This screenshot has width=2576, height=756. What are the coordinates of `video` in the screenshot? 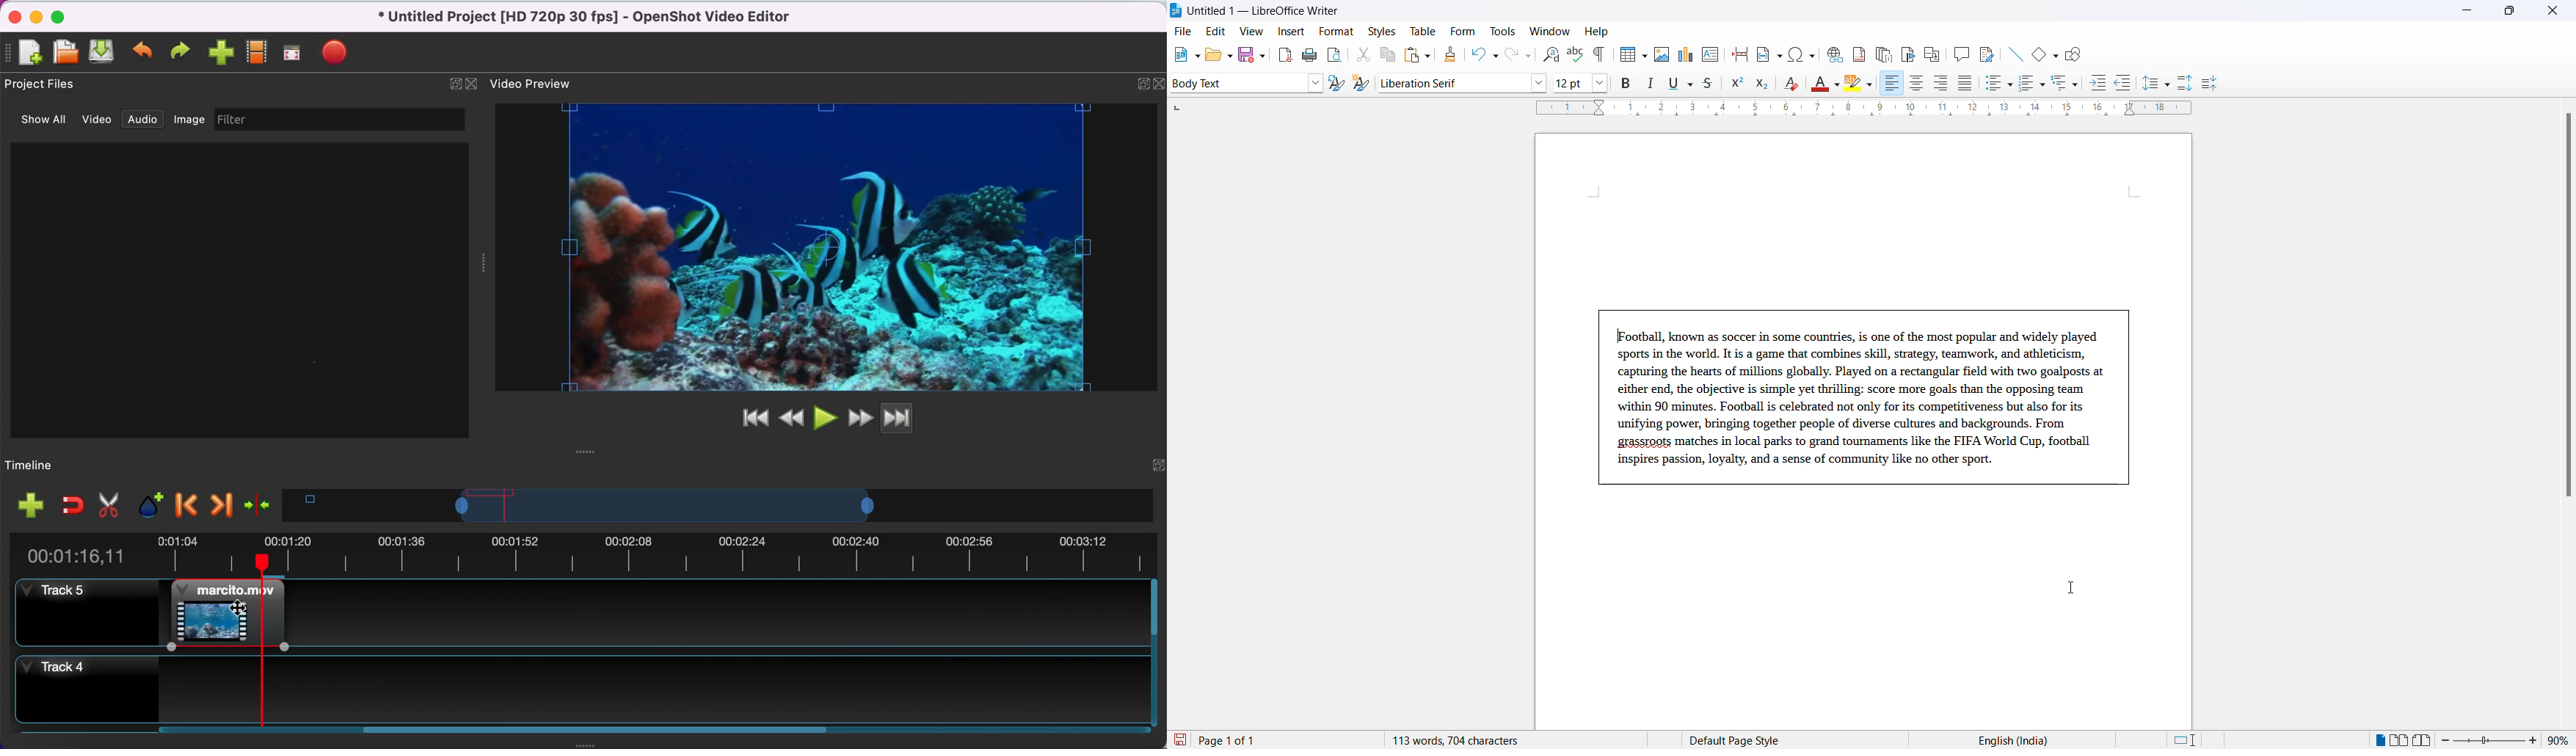 It's located at (92, 118).